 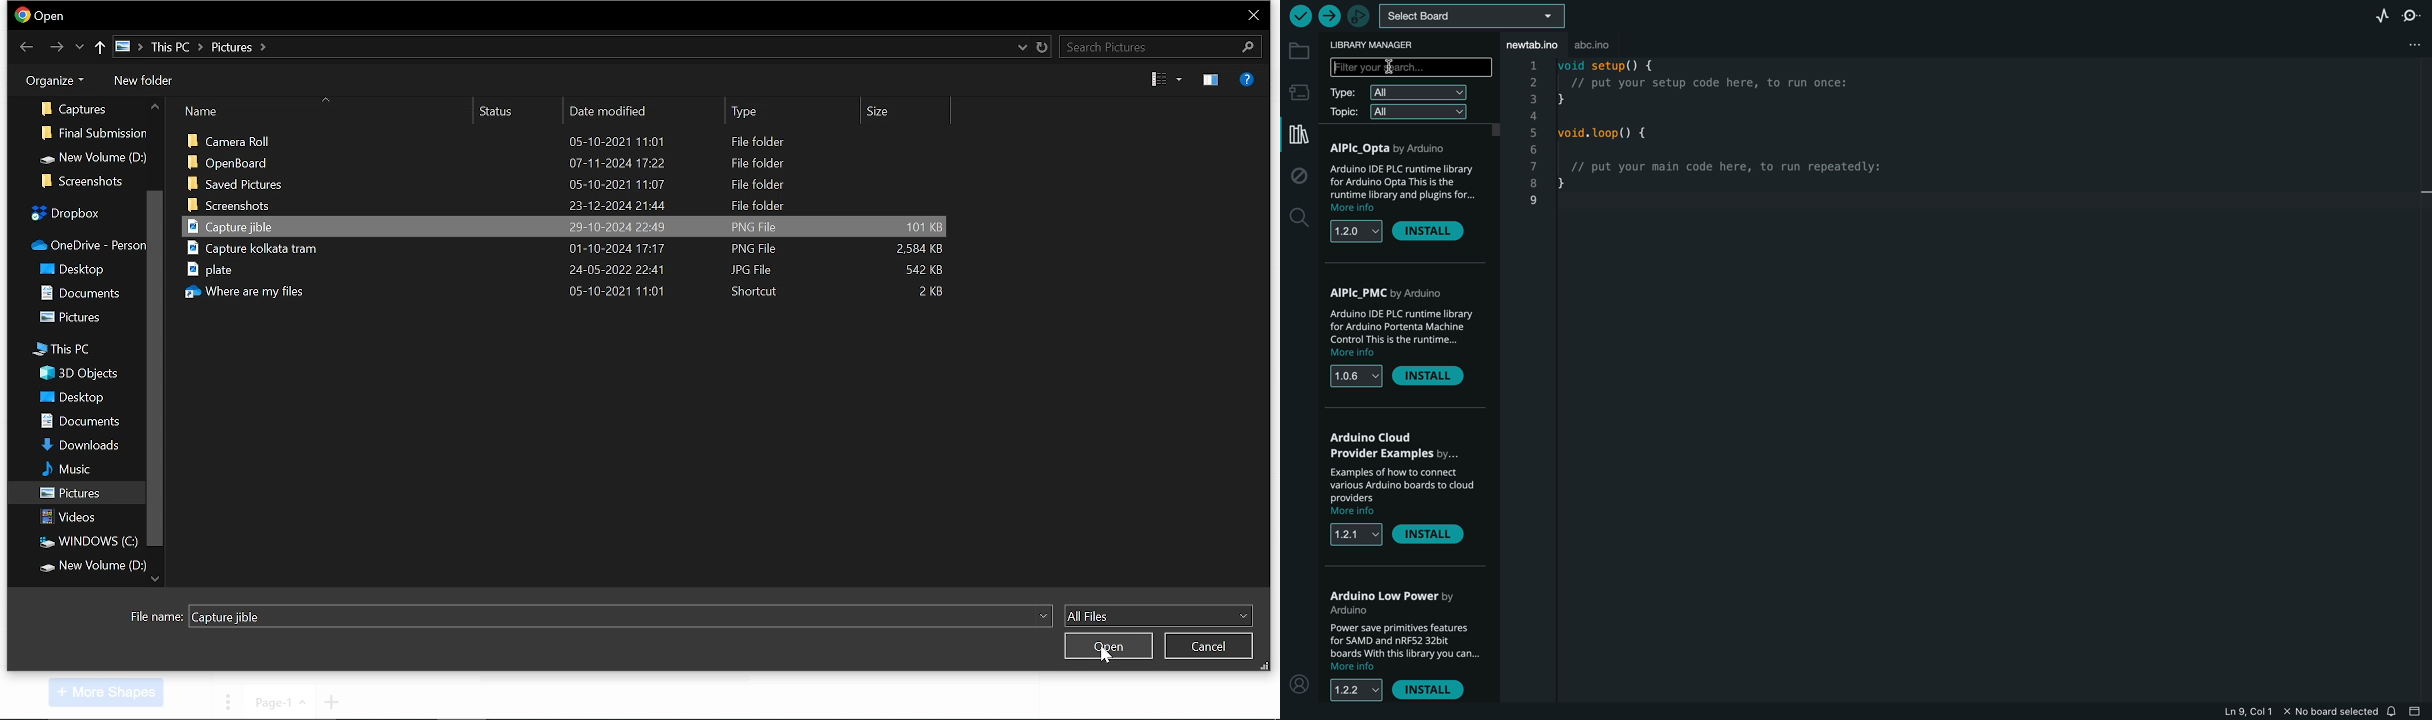 What do you see at coordinates (647, 112) in the screenshot?
I see `date modified` at bounding box center [647, 112].